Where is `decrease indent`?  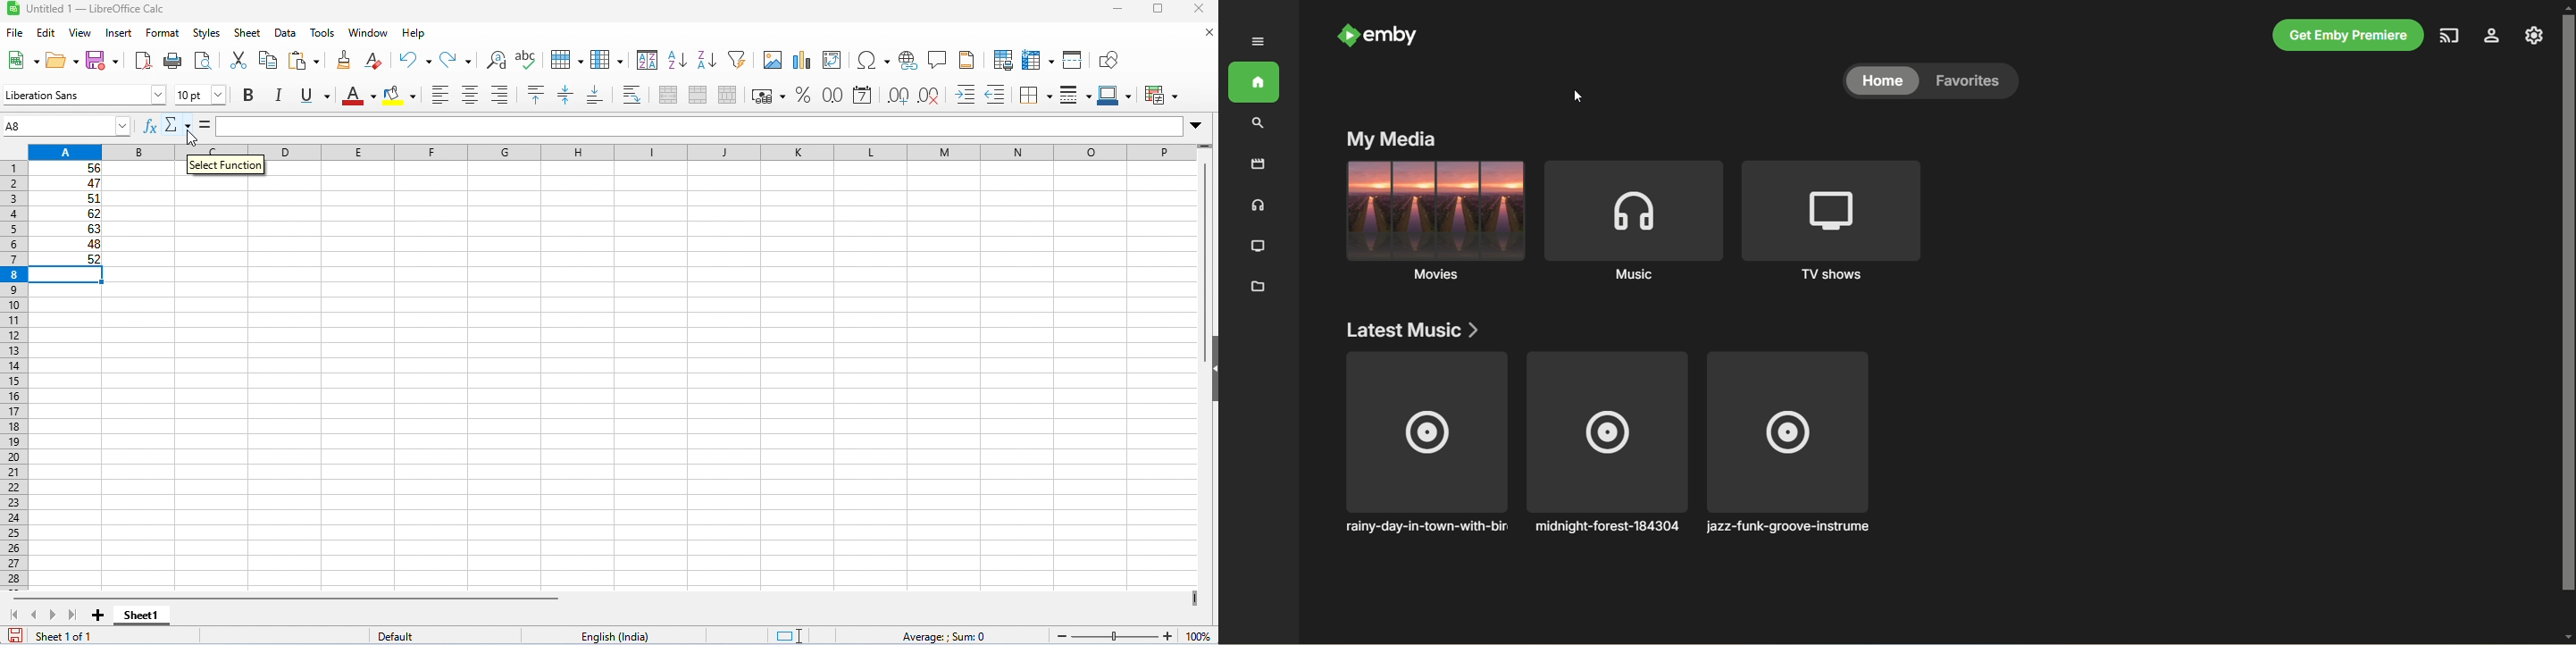
decrease indent is located at coordinates (996, 95).